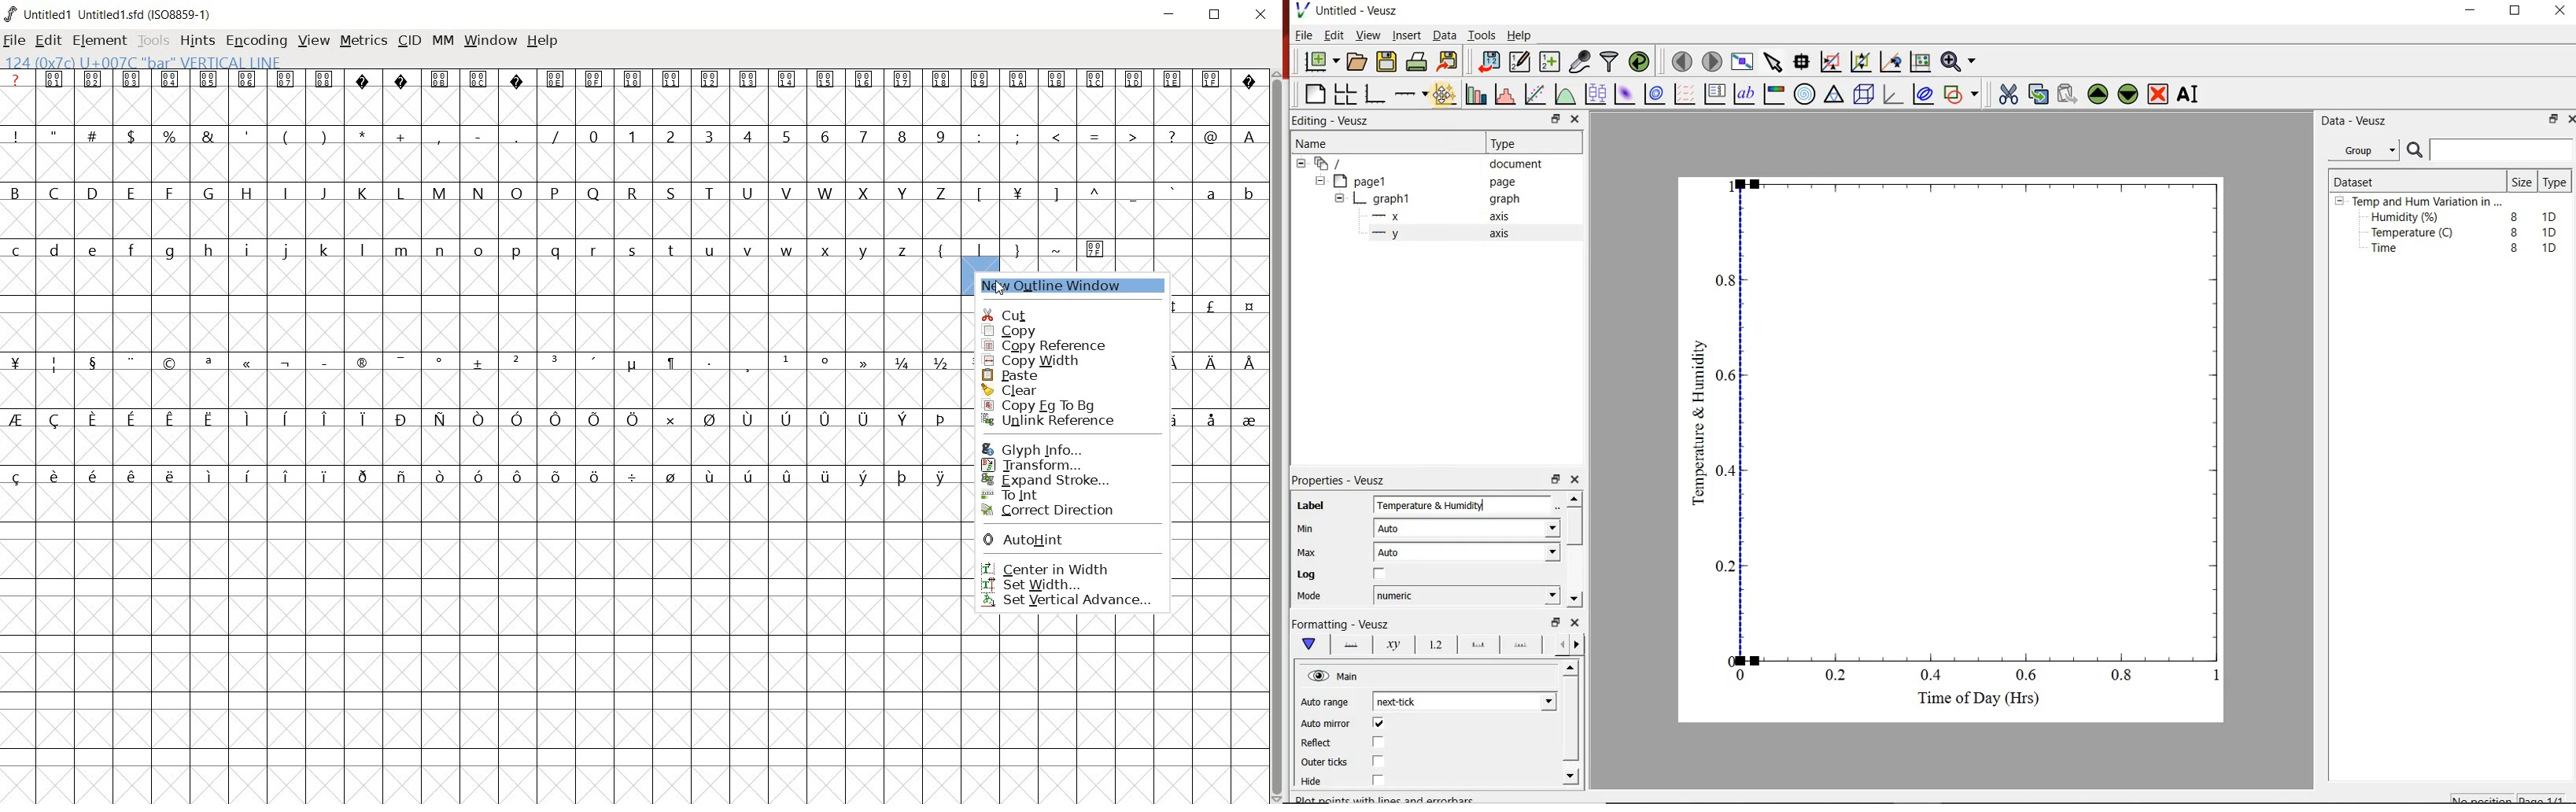 This screenshot has width=2576, height=812. I want to click on text label, so click(1748, 93).